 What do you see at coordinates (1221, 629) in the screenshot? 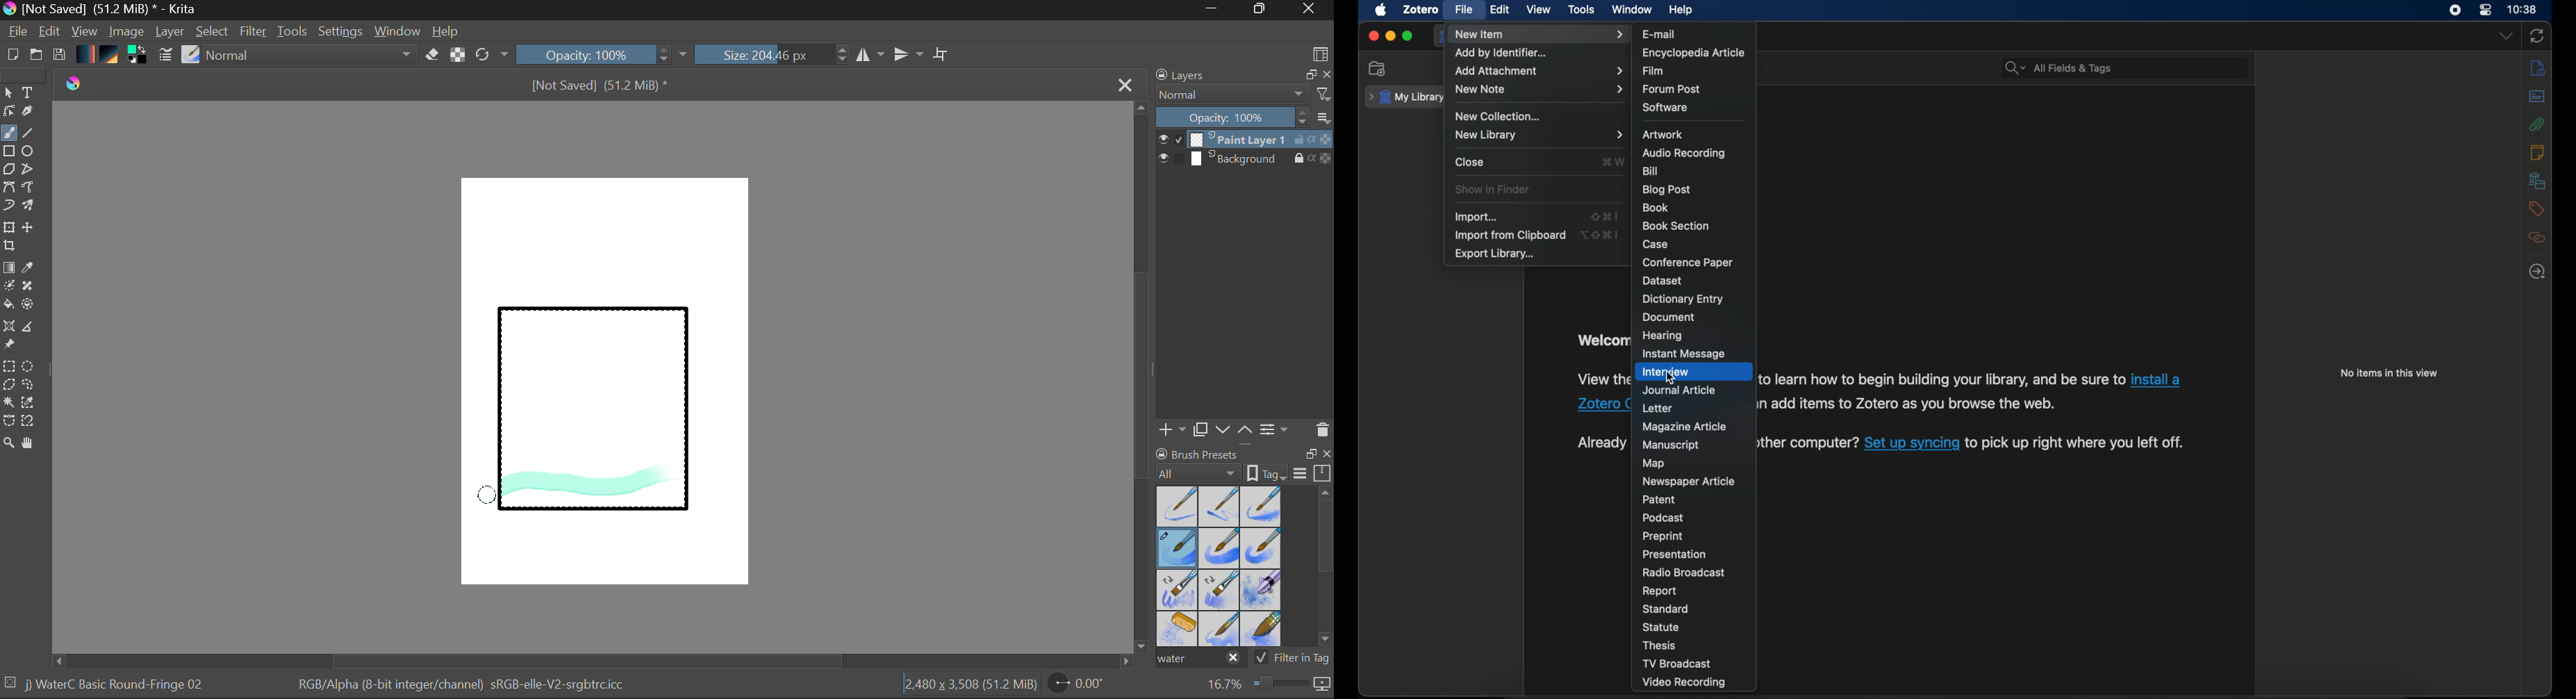
I see `Water C - Spread` at bounding box center [1221, 629].